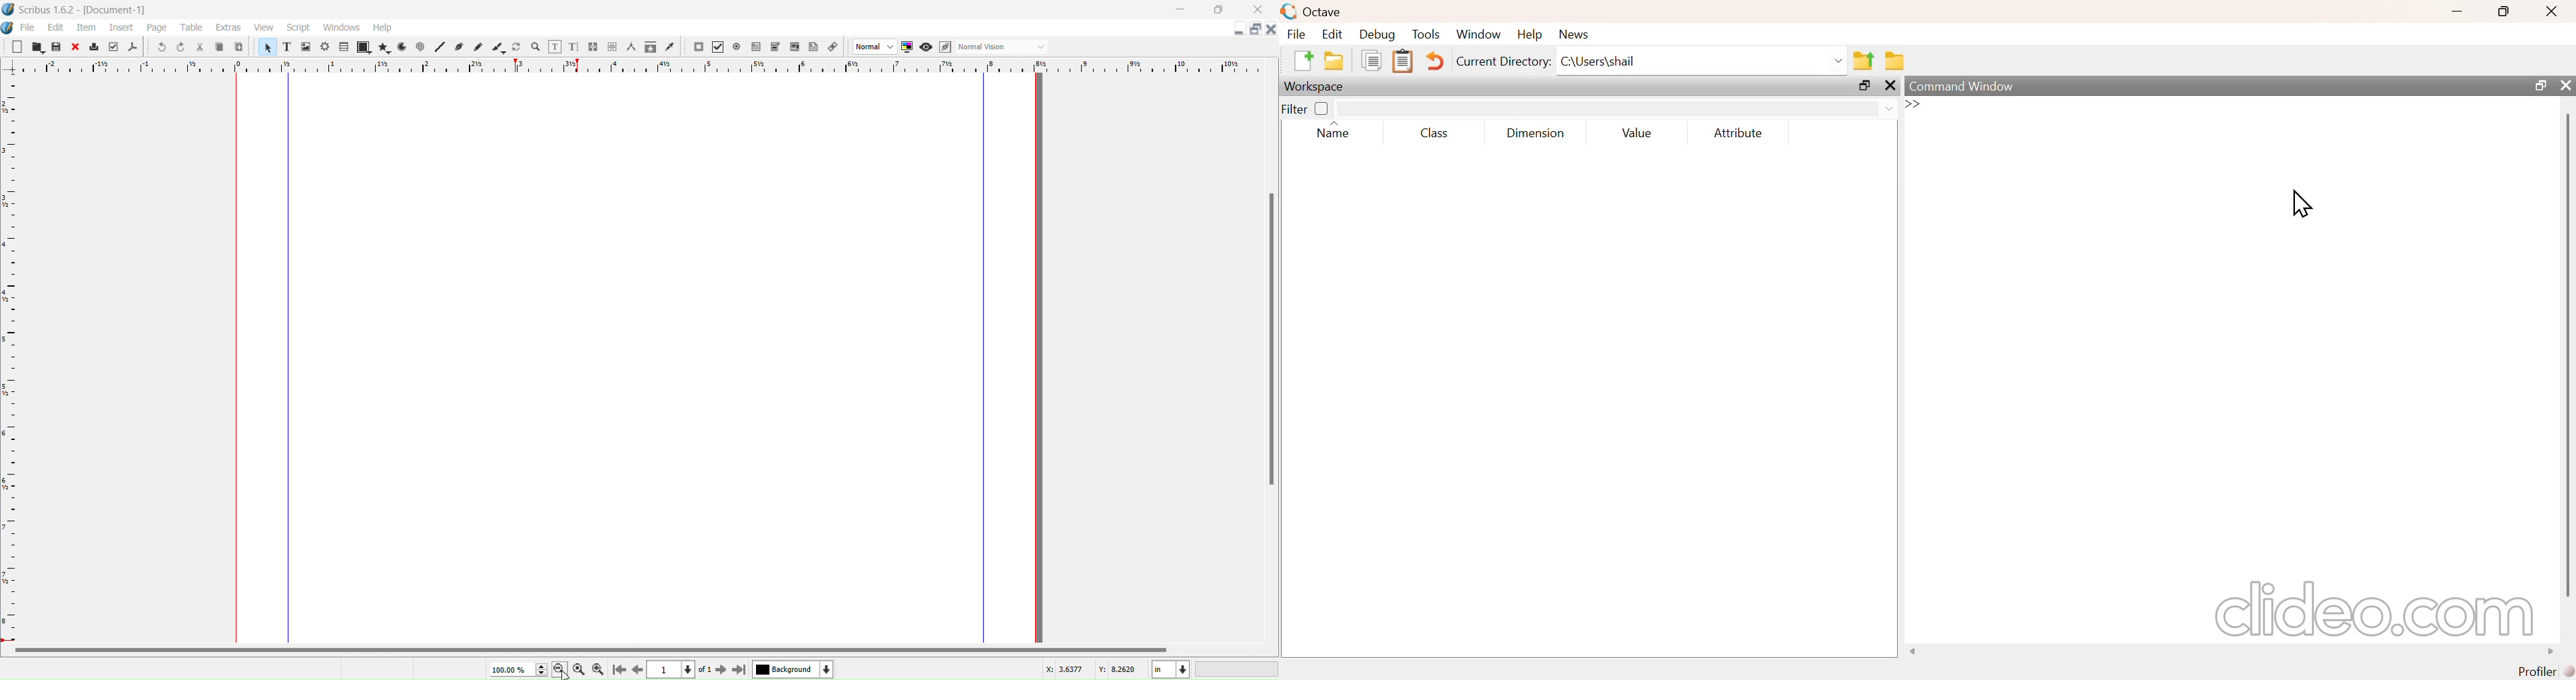 This screenshot has height=700, width=2576. What do you see at coordinates (2504, 11) in the screenshot?
I see `maximize` at bounding box center [2504, 11].